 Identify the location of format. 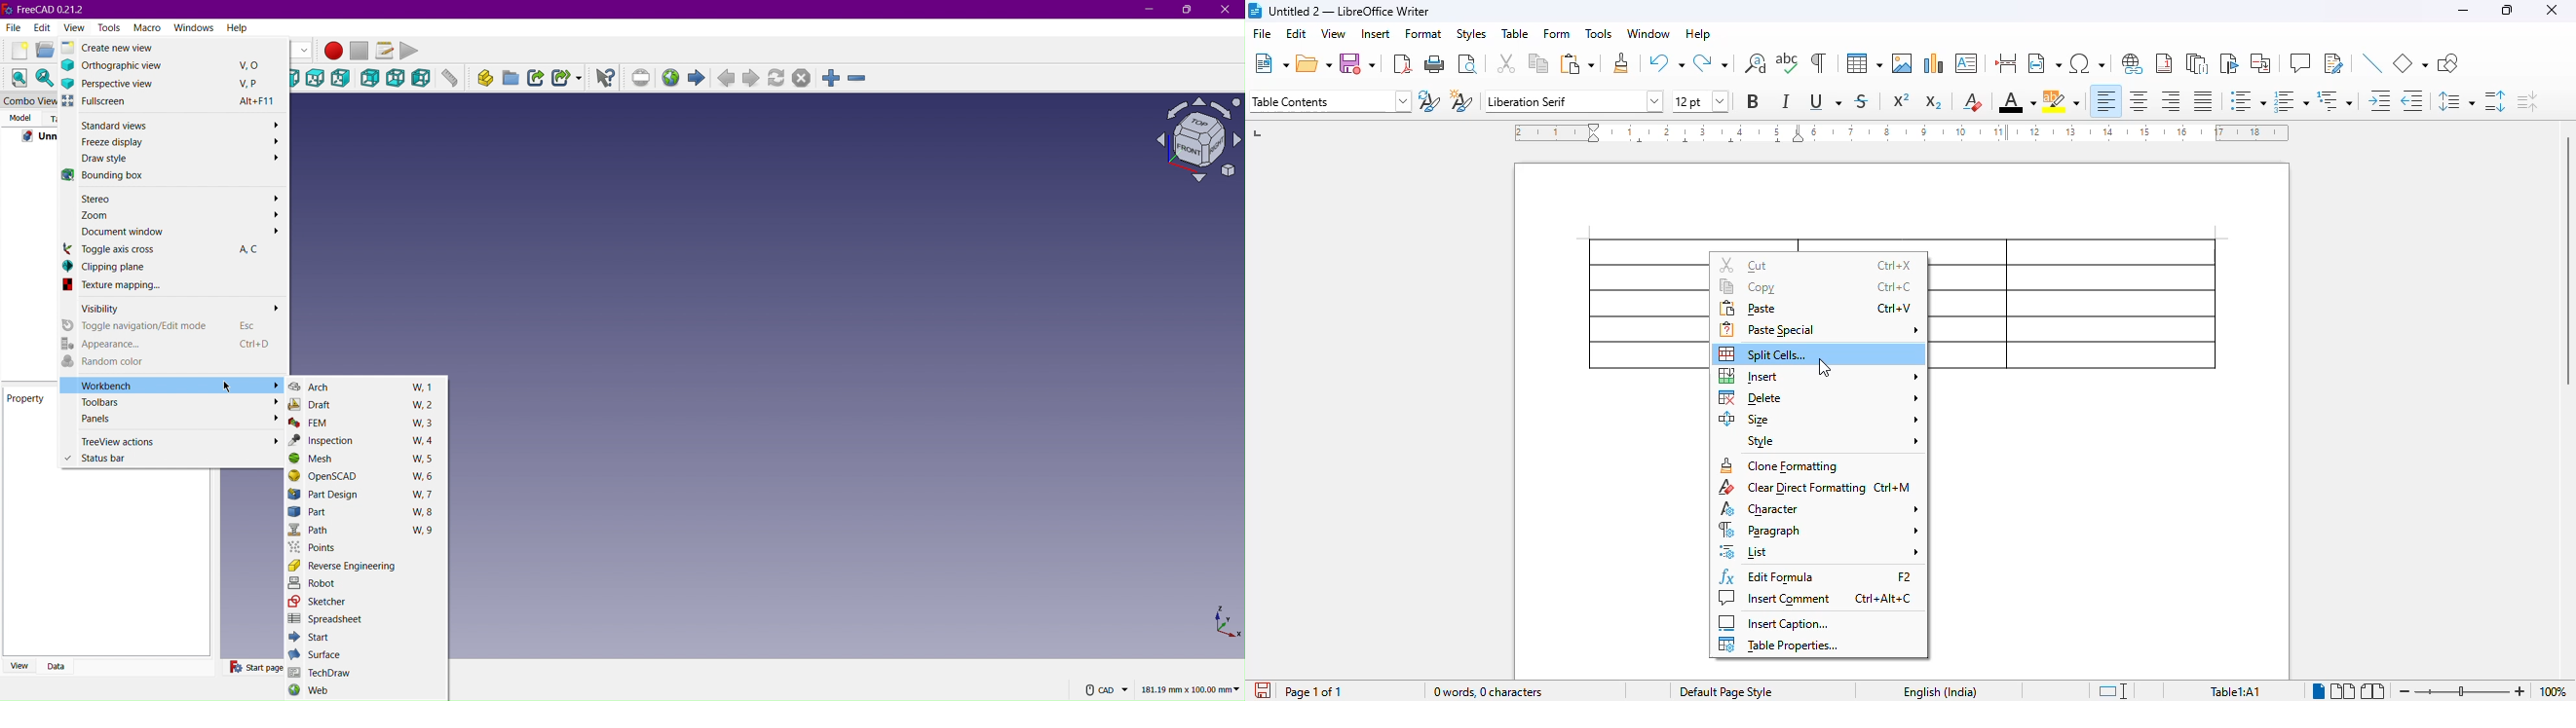
(1424, 33).